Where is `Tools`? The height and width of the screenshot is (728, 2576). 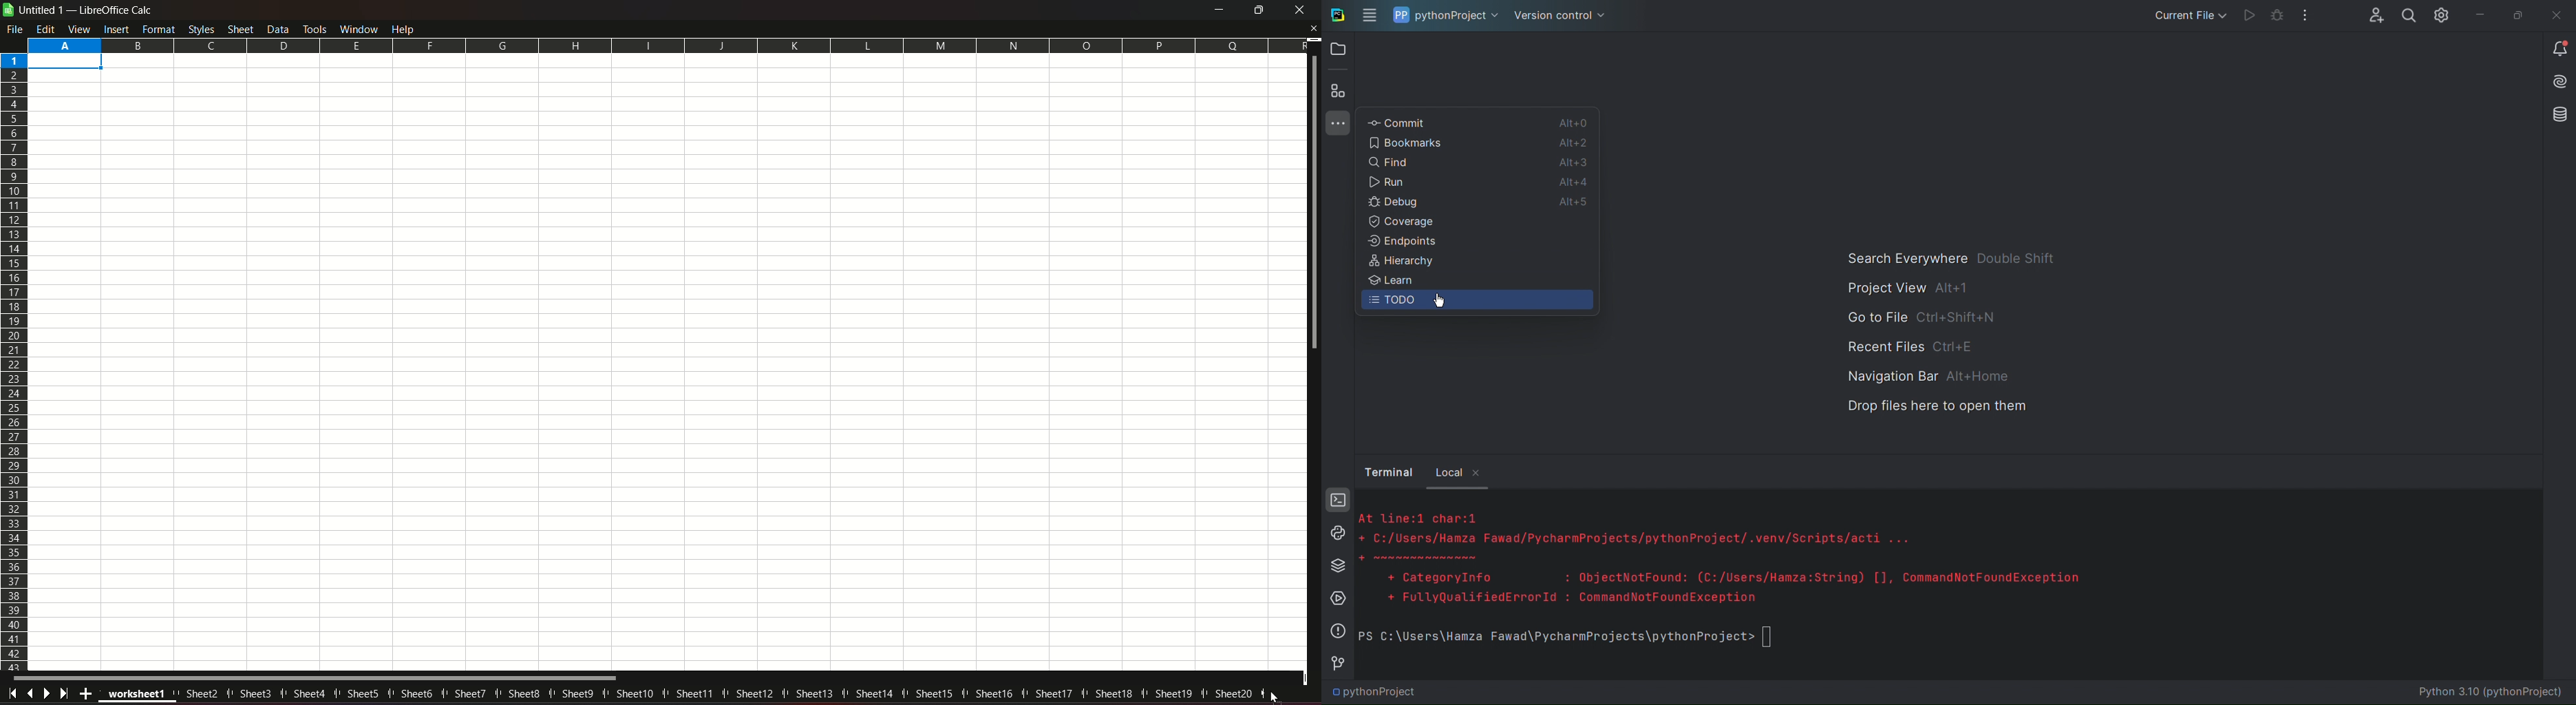
Tools is located at coordinates (314, 28).